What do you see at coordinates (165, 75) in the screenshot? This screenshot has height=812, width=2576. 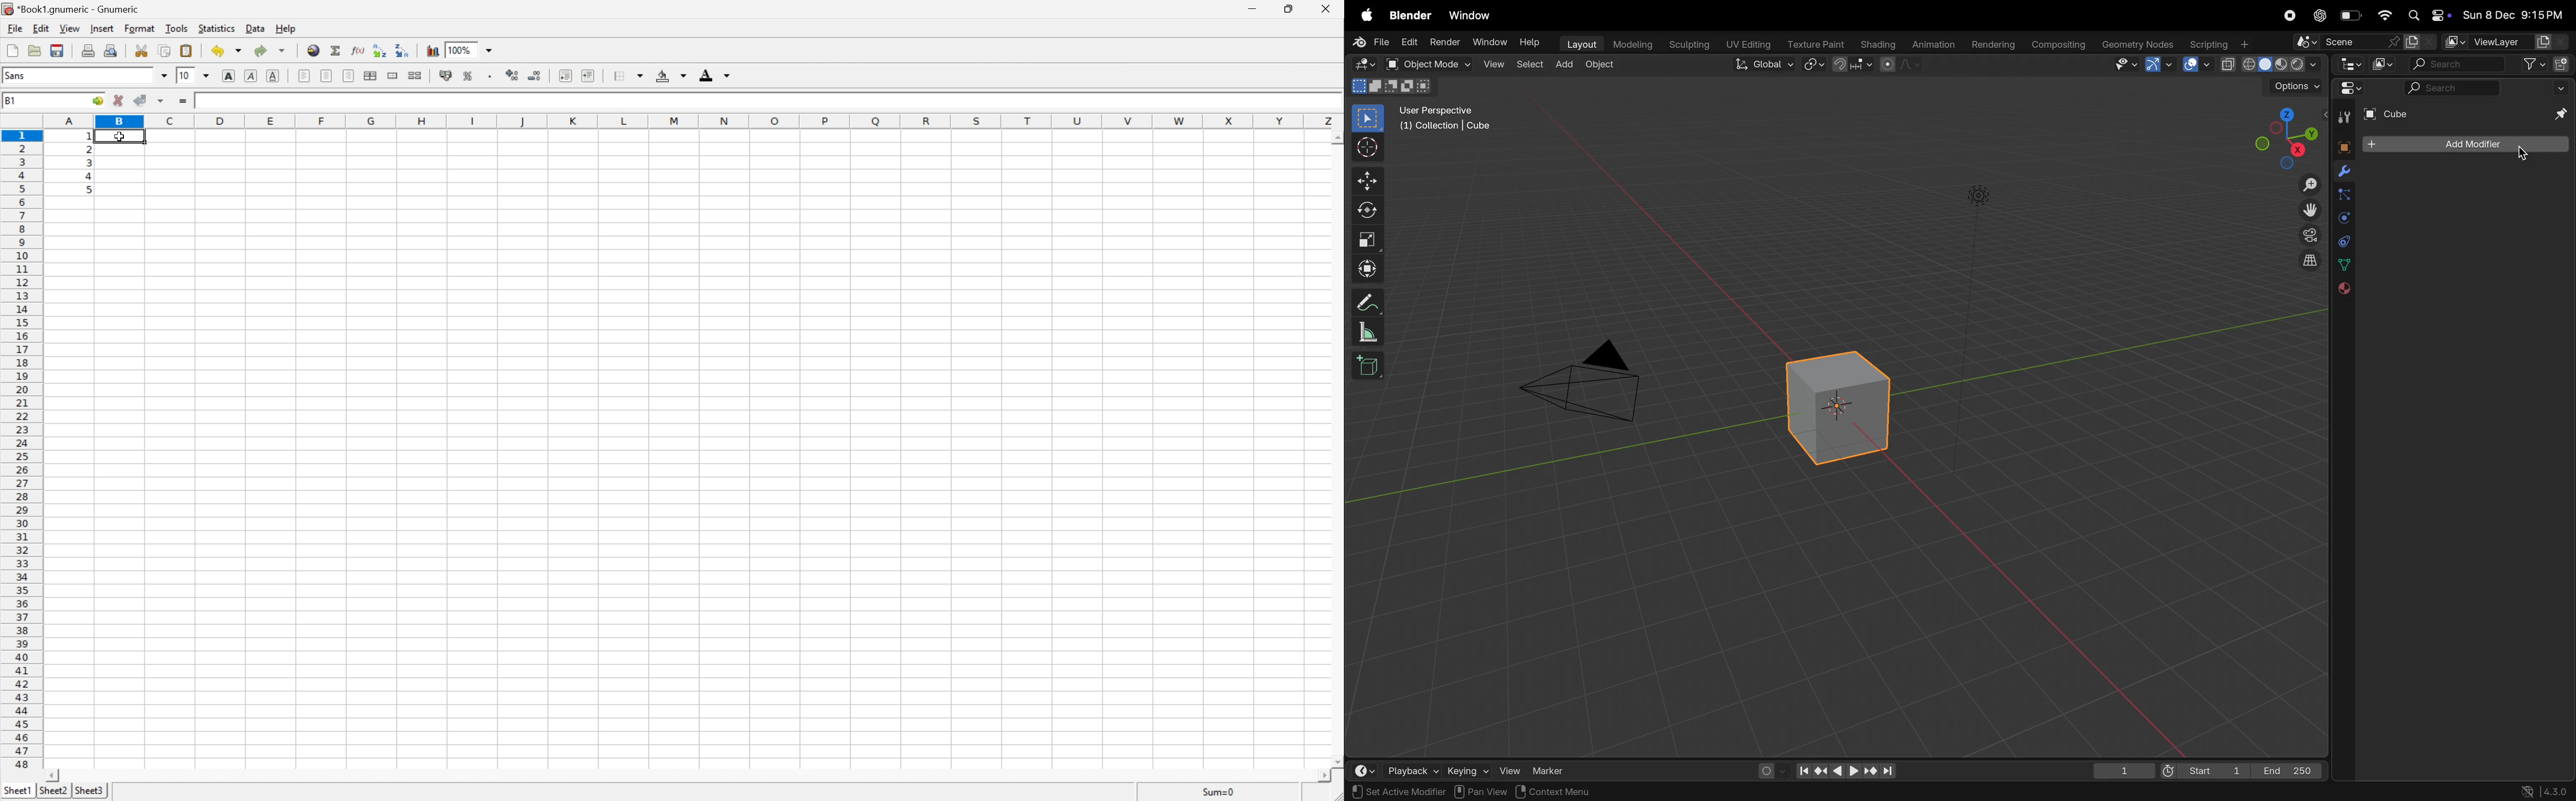 I see `Drop Down` at bounding box center [165, 75].